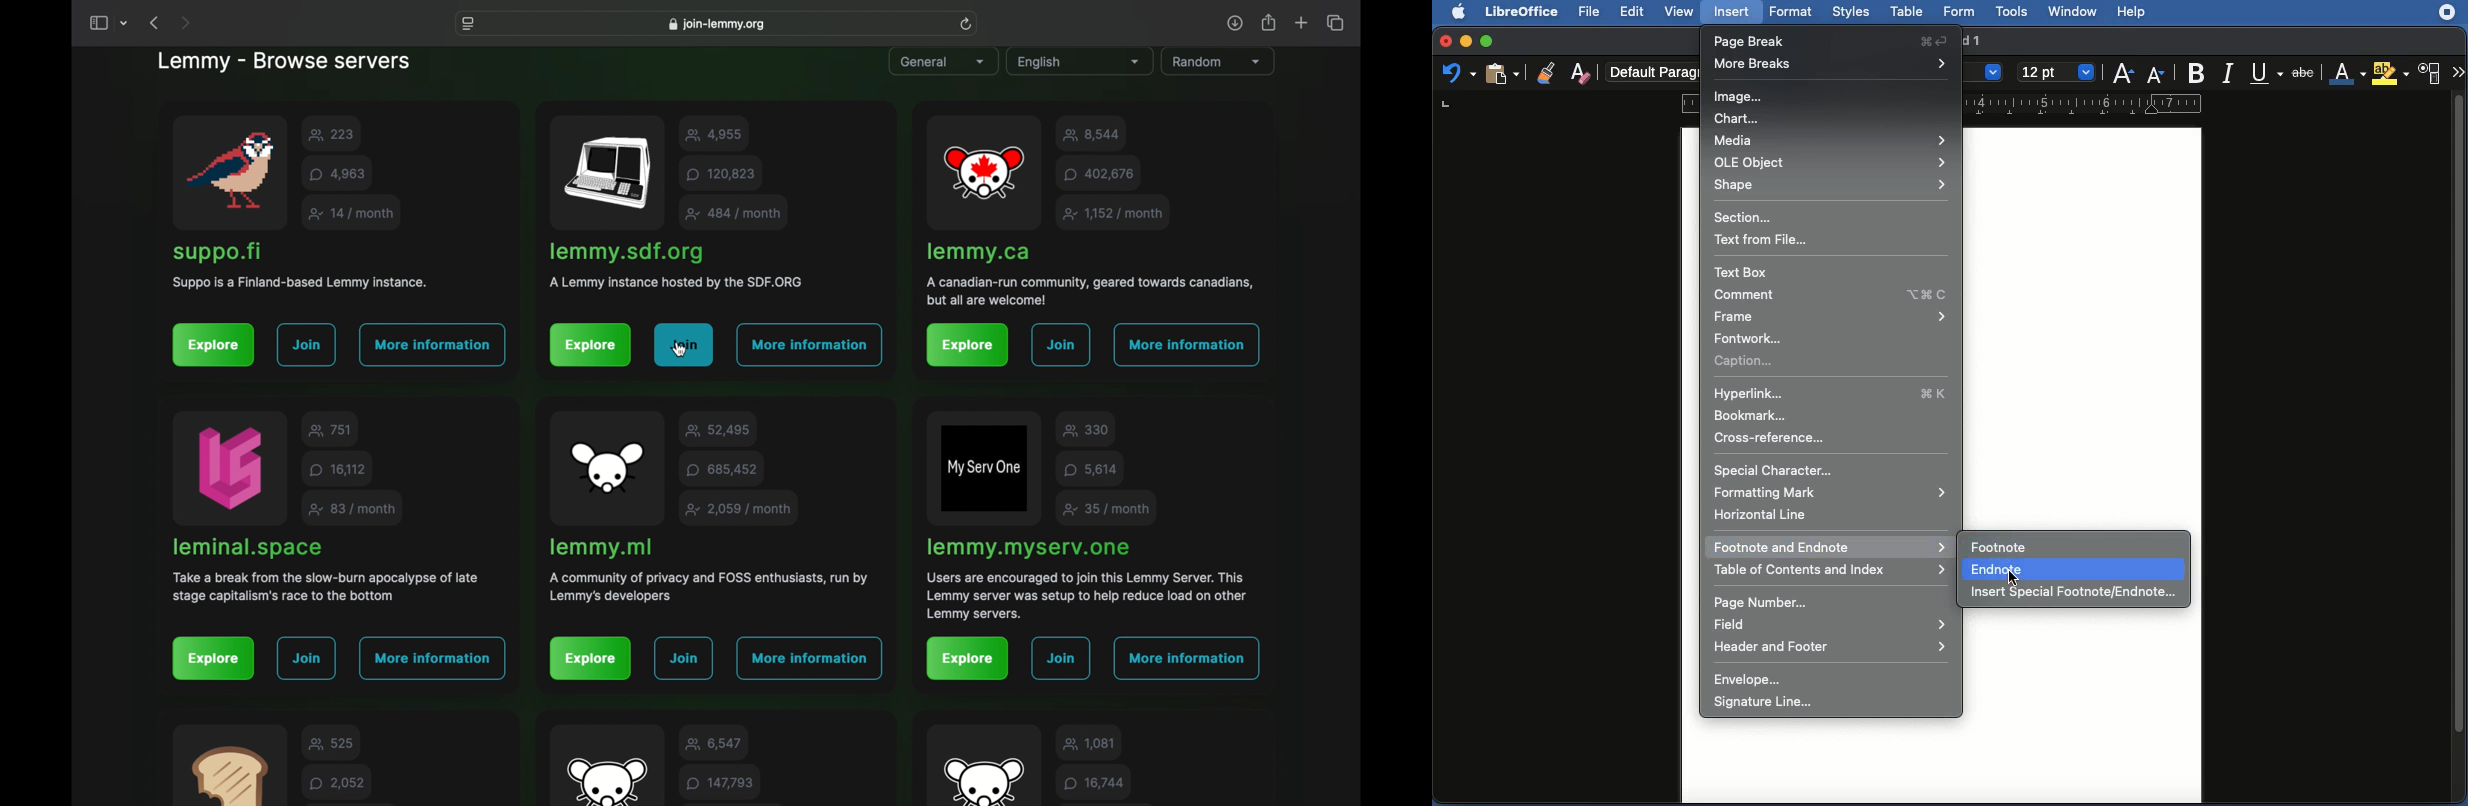  I want to click on lemmy server, so click(248, 549).